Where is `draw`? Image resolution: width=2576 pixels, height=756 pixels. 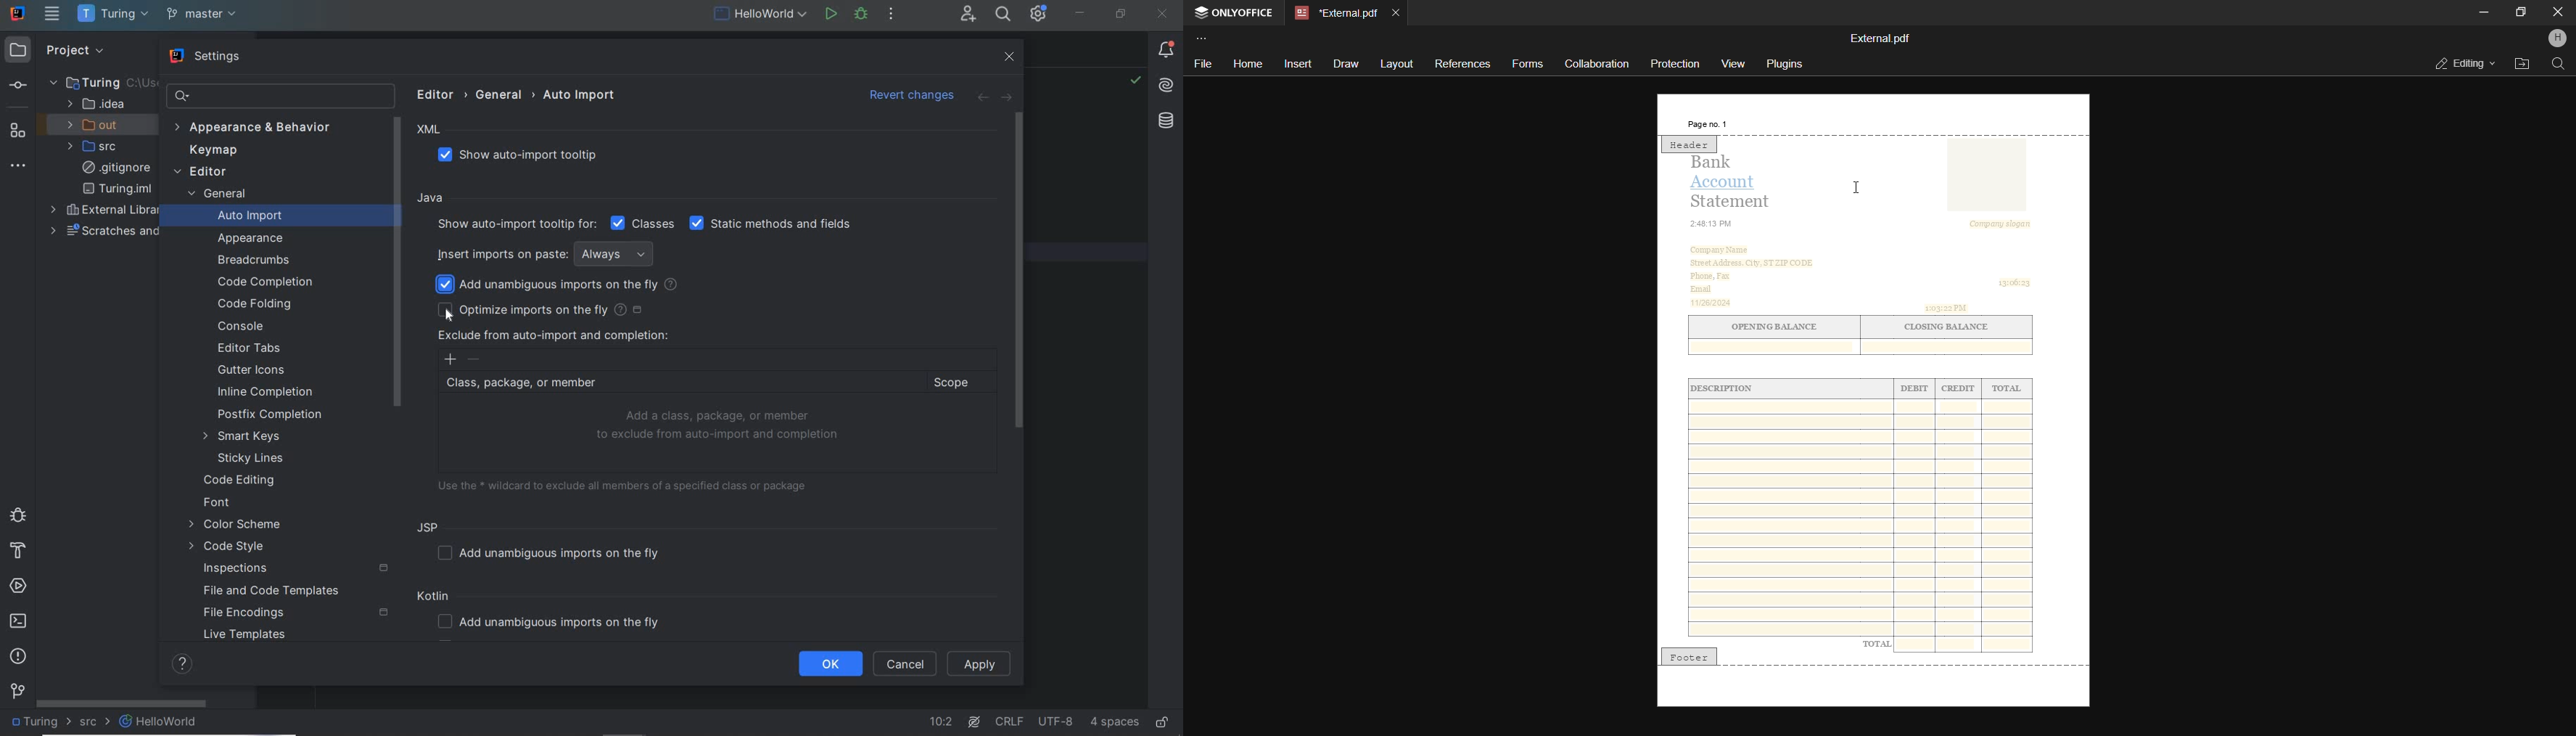
draw is located at coordinates (1343, 64).